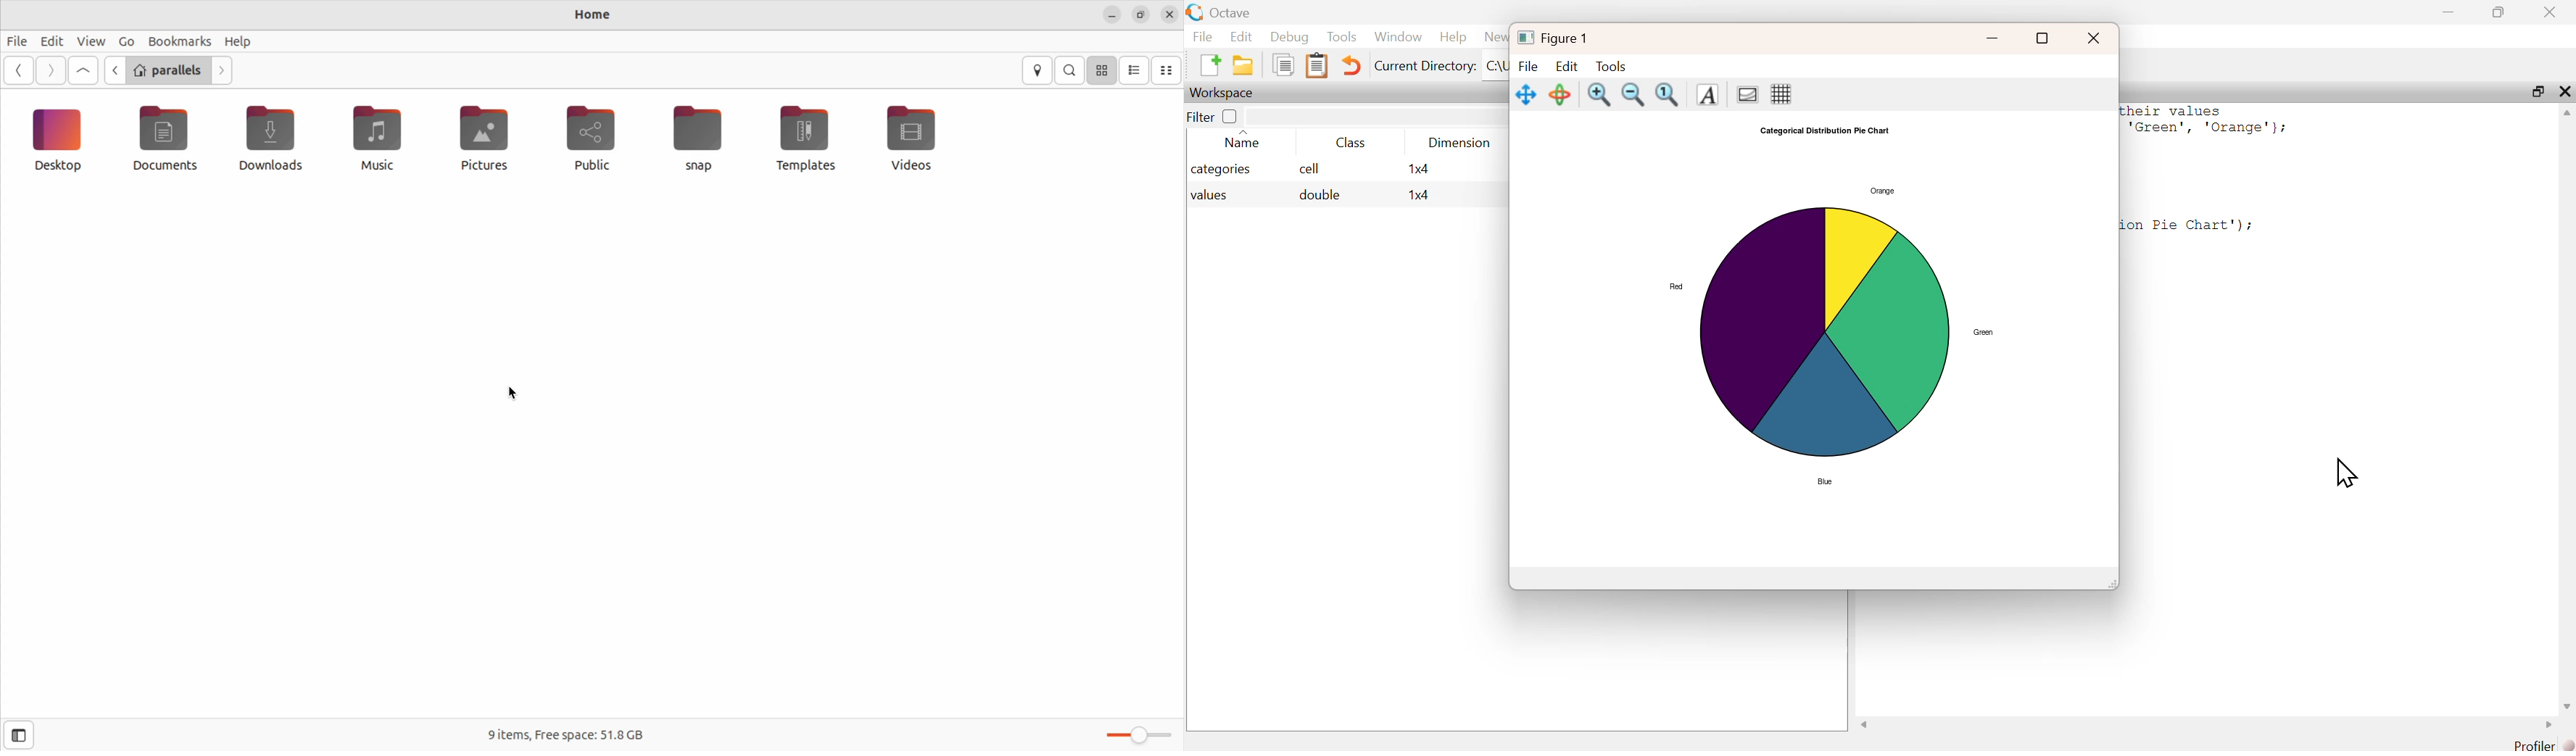  Describe the element at coordinates (1496, 38) in the screenshot. I see `News` at that location.